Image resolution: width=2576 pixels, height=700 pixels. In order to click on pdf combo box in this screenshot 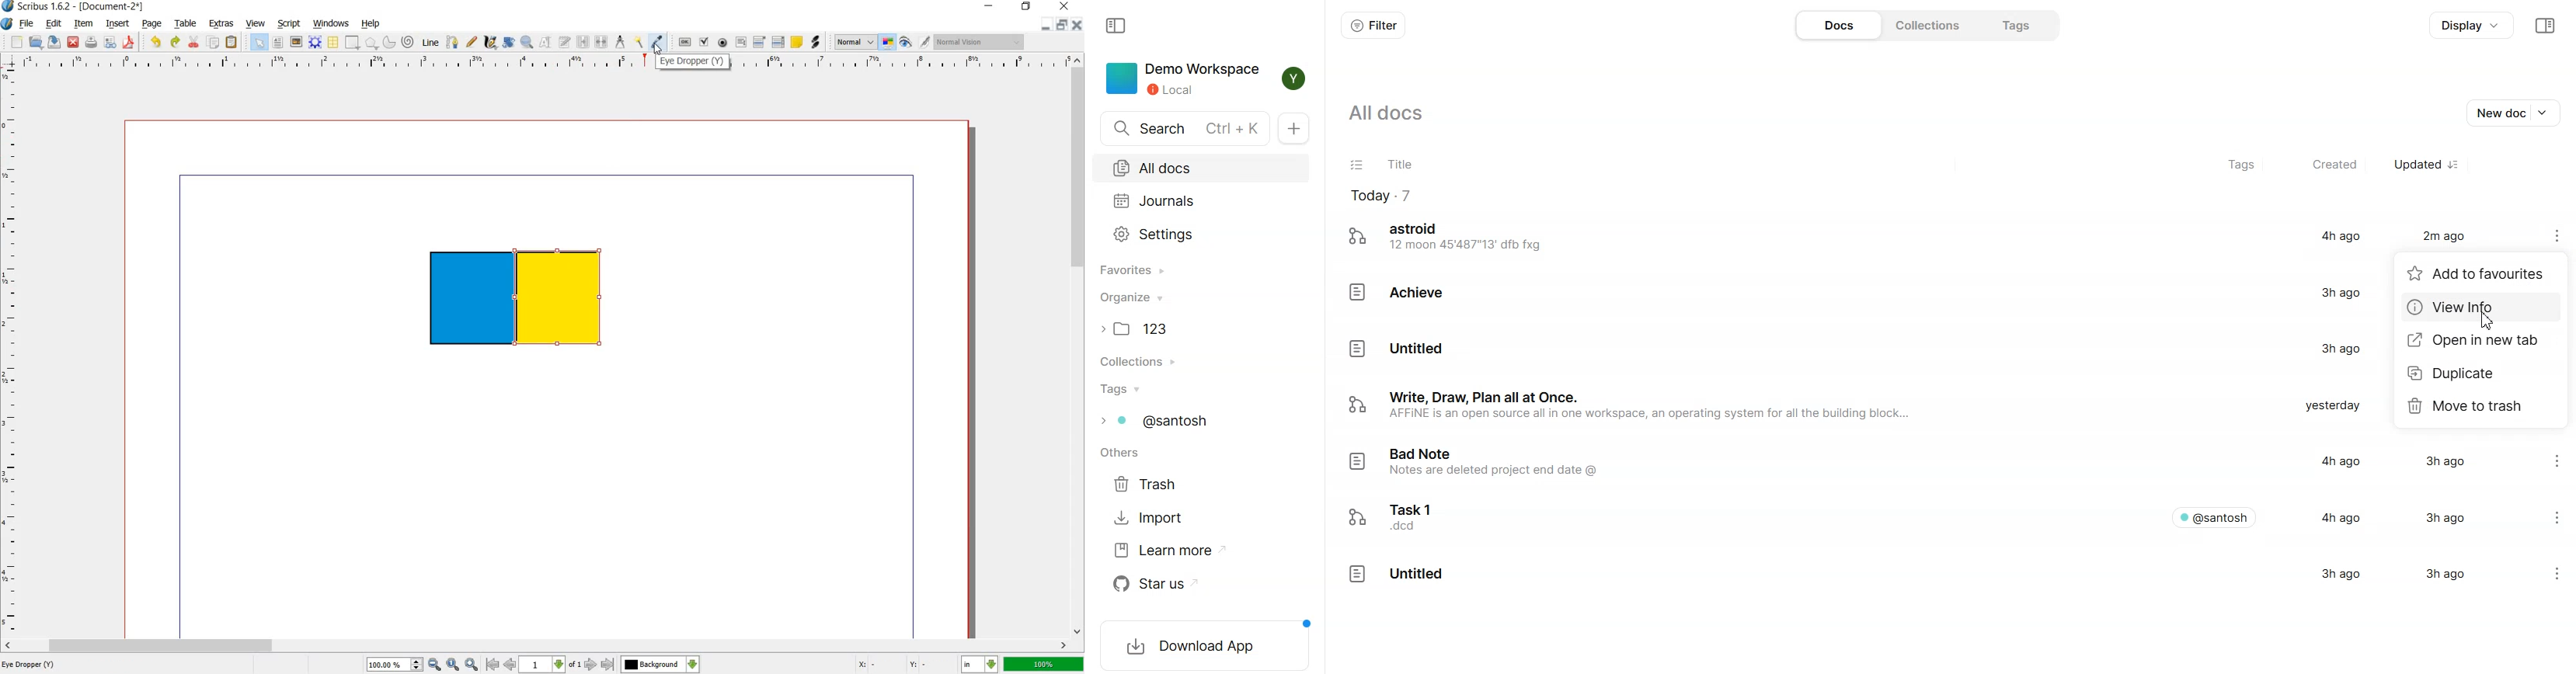, I will do `click(758, 43)`.